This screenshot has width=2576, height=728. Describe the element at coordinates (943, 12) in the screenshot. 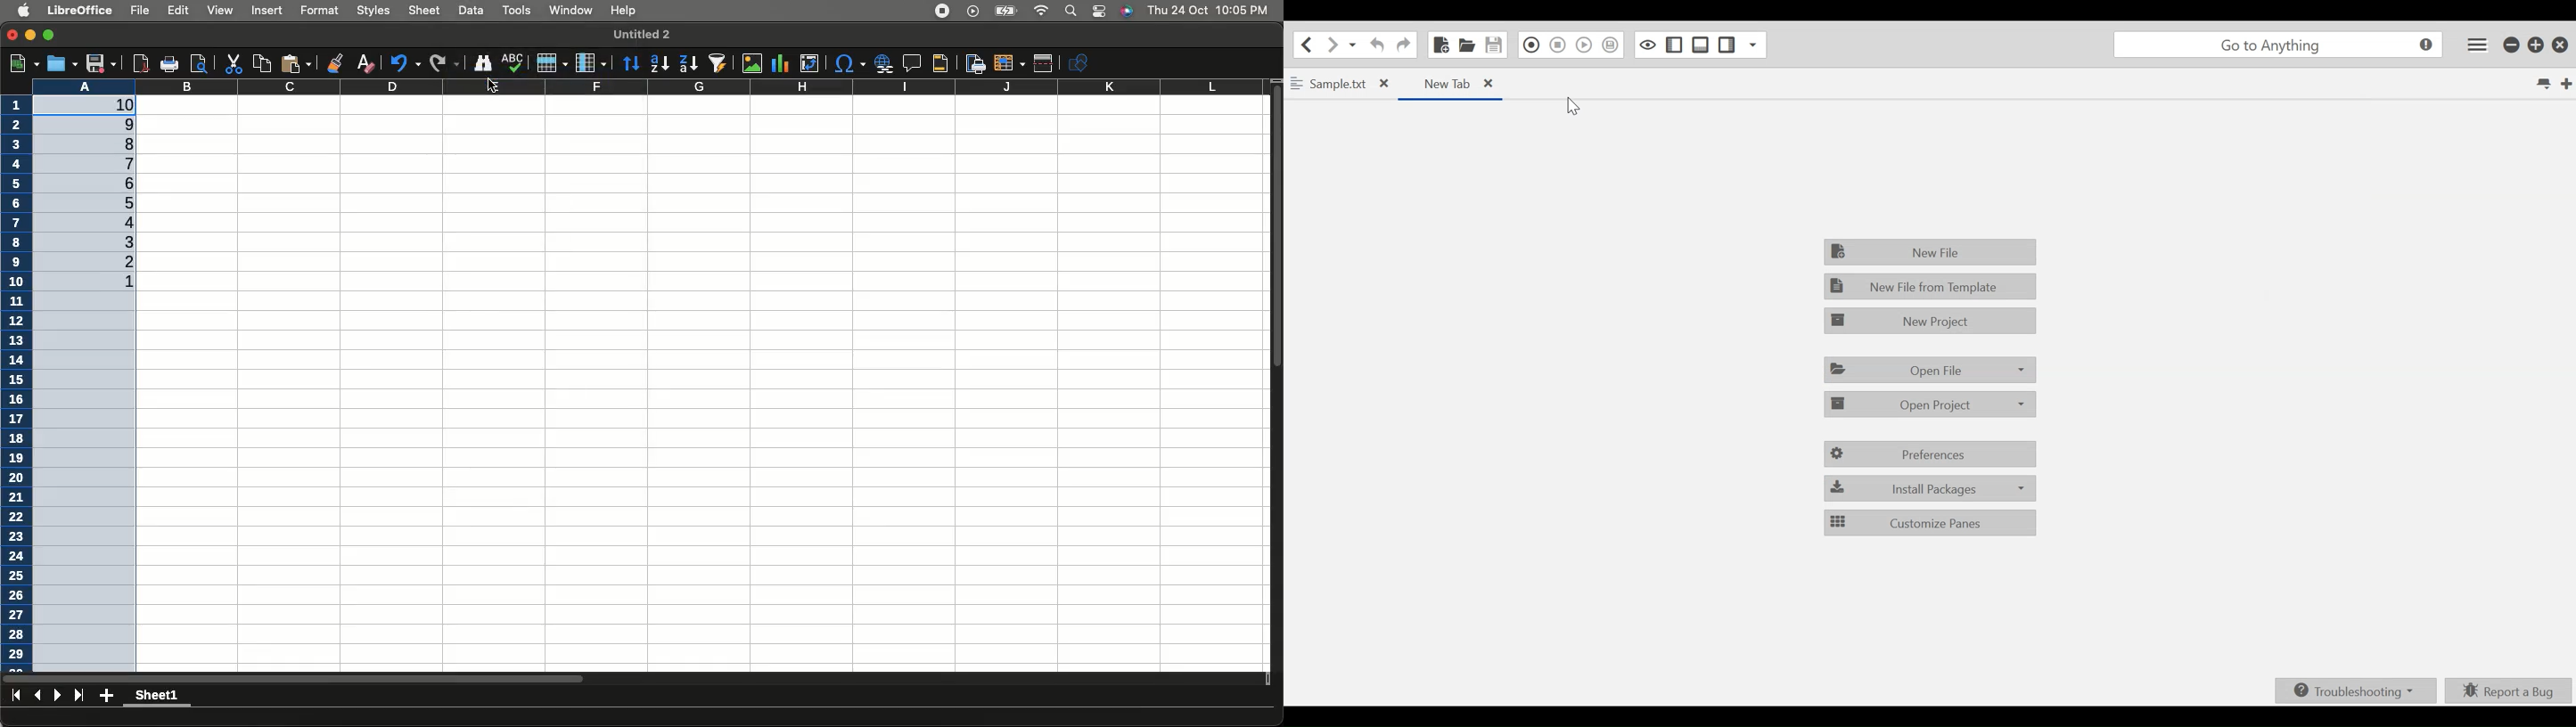

I see `Recording` at that location.